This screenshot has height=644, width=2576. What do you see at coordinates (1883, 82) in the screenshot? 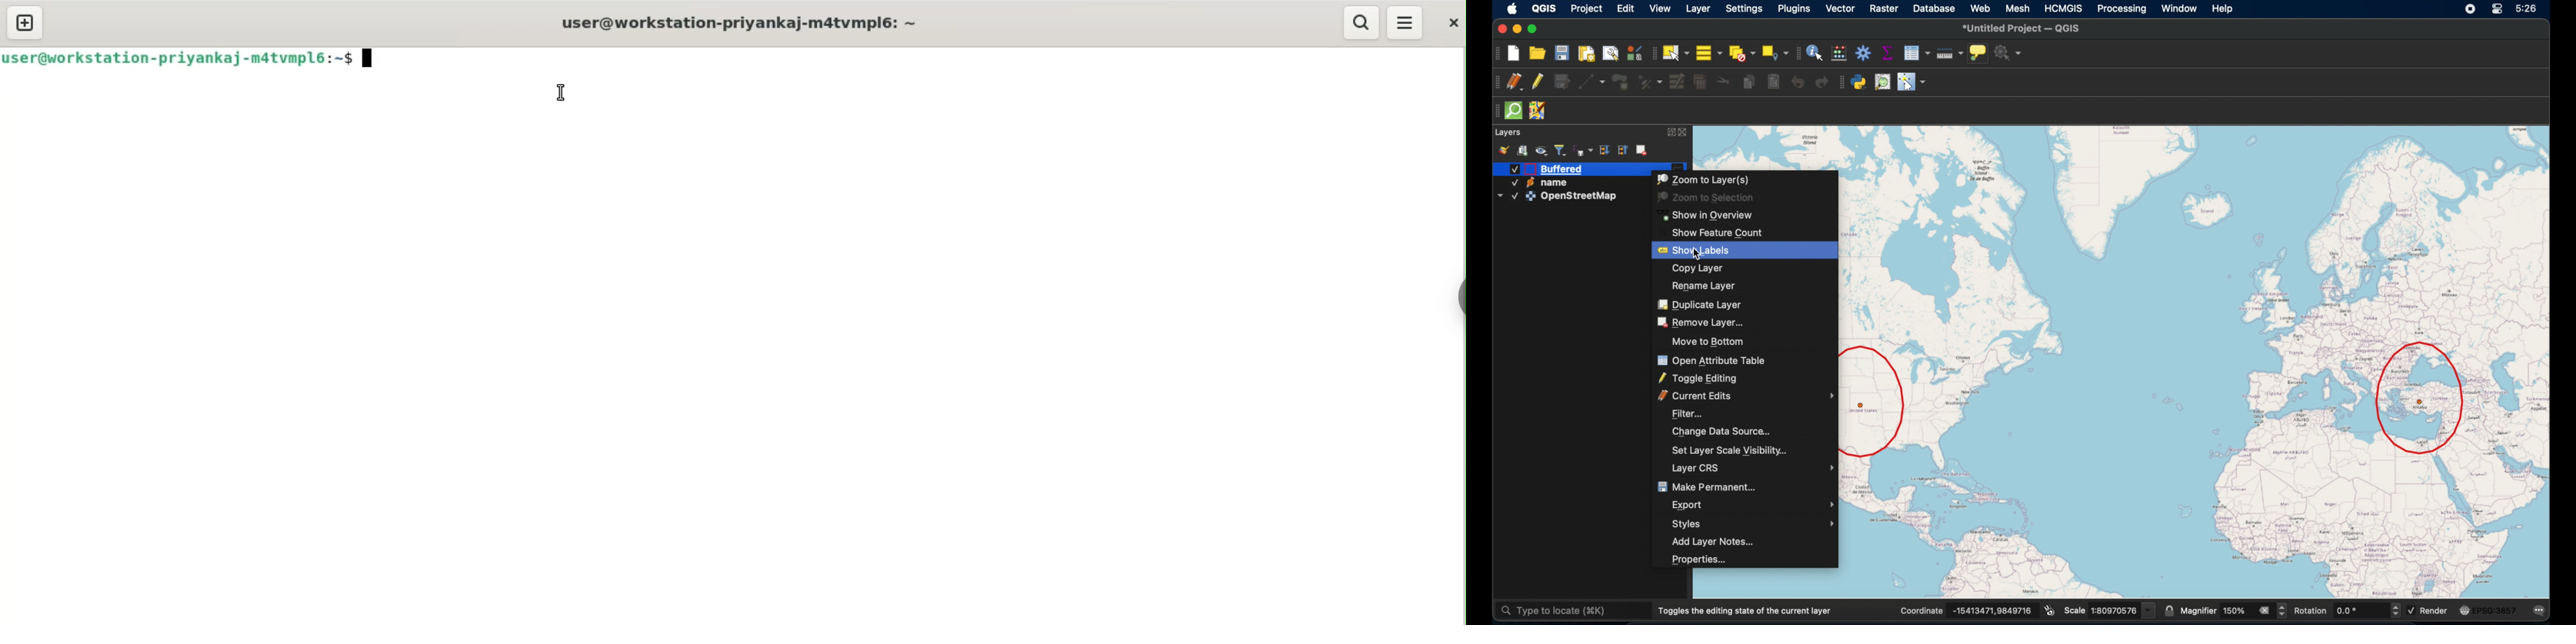
I see `someplace search` at bounding box center [1883, 82].